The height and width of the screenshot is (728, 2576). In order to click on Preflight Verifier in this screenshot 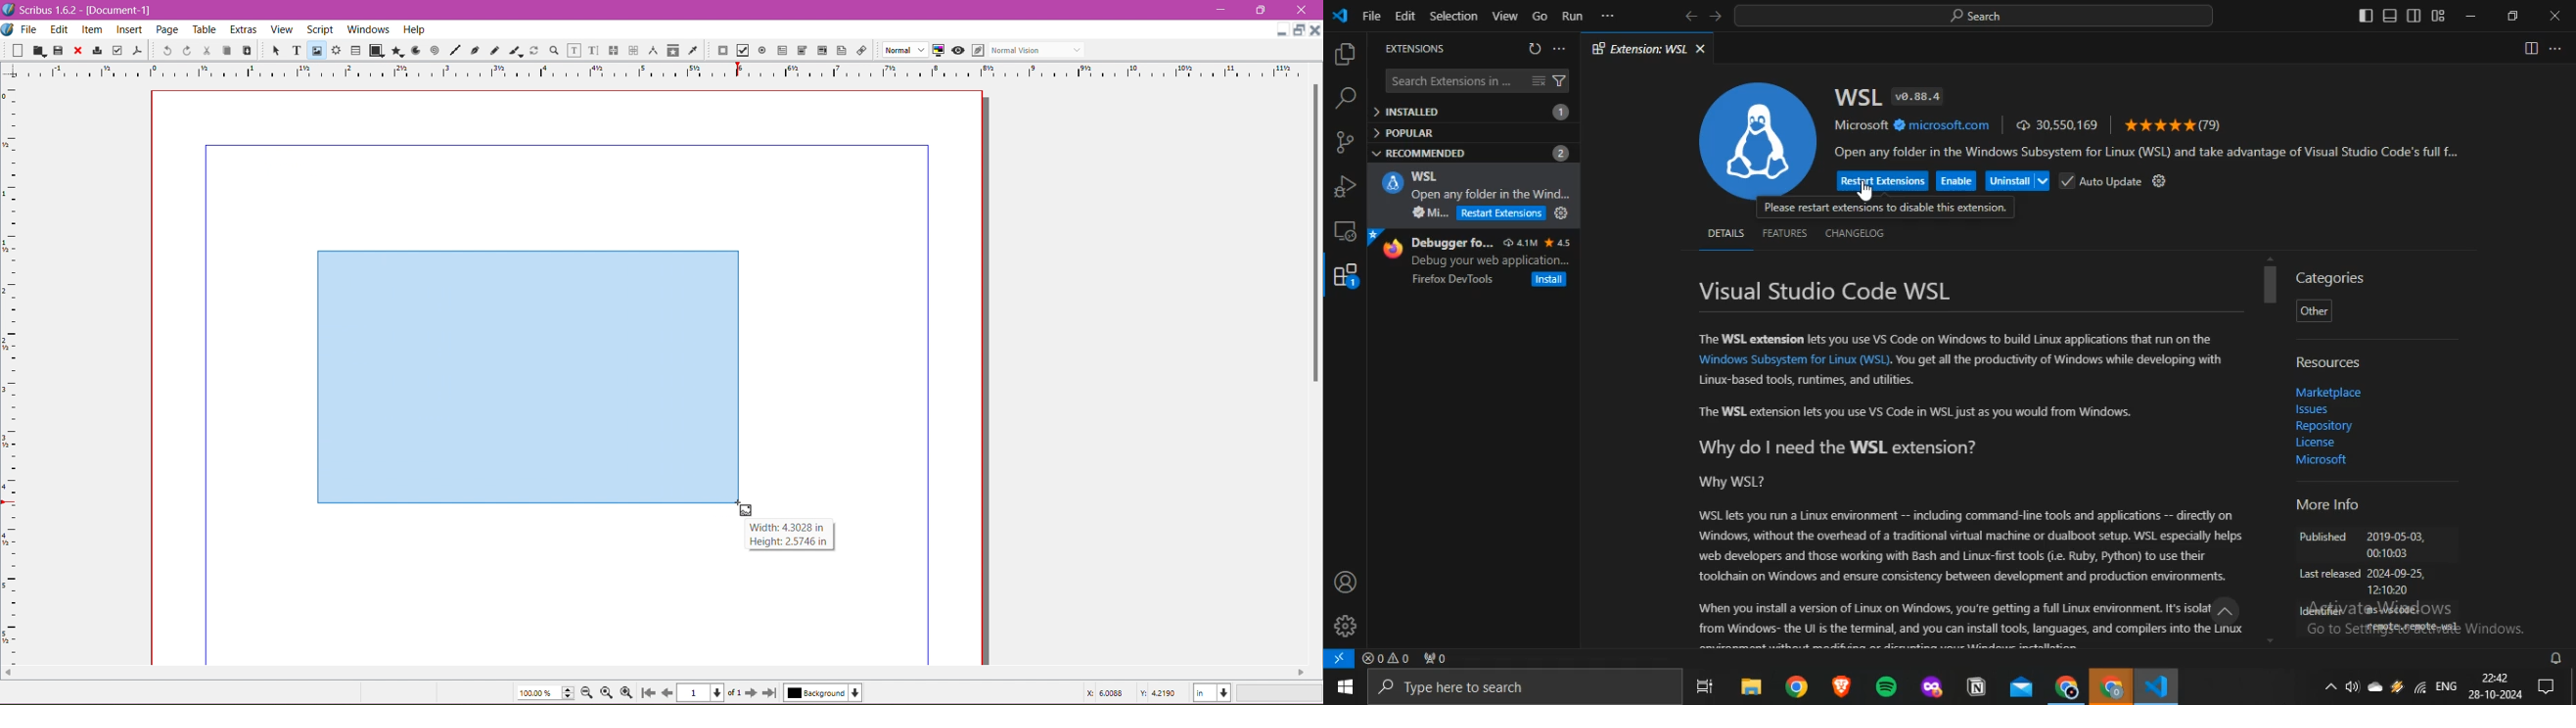, I will do `click(117, 51)`.